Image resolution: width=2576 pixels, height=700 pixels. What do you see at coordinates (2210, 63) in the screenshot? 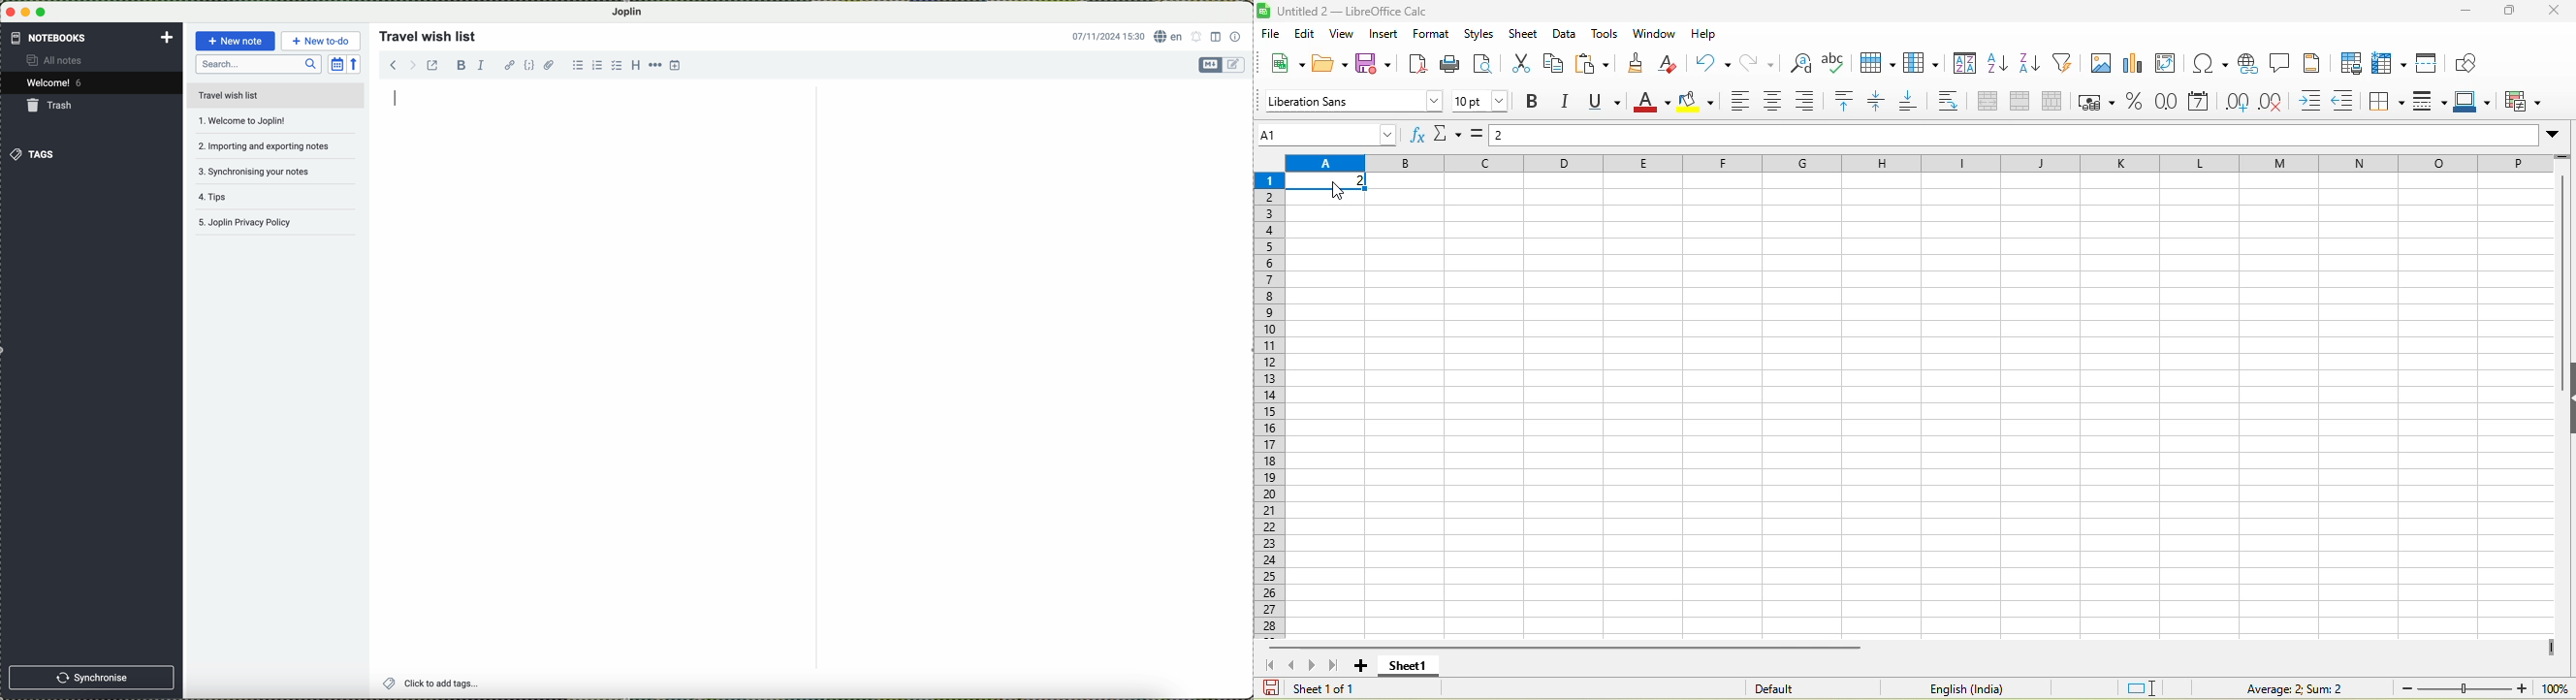
I see `special character` at bounding box center [2210, 63].